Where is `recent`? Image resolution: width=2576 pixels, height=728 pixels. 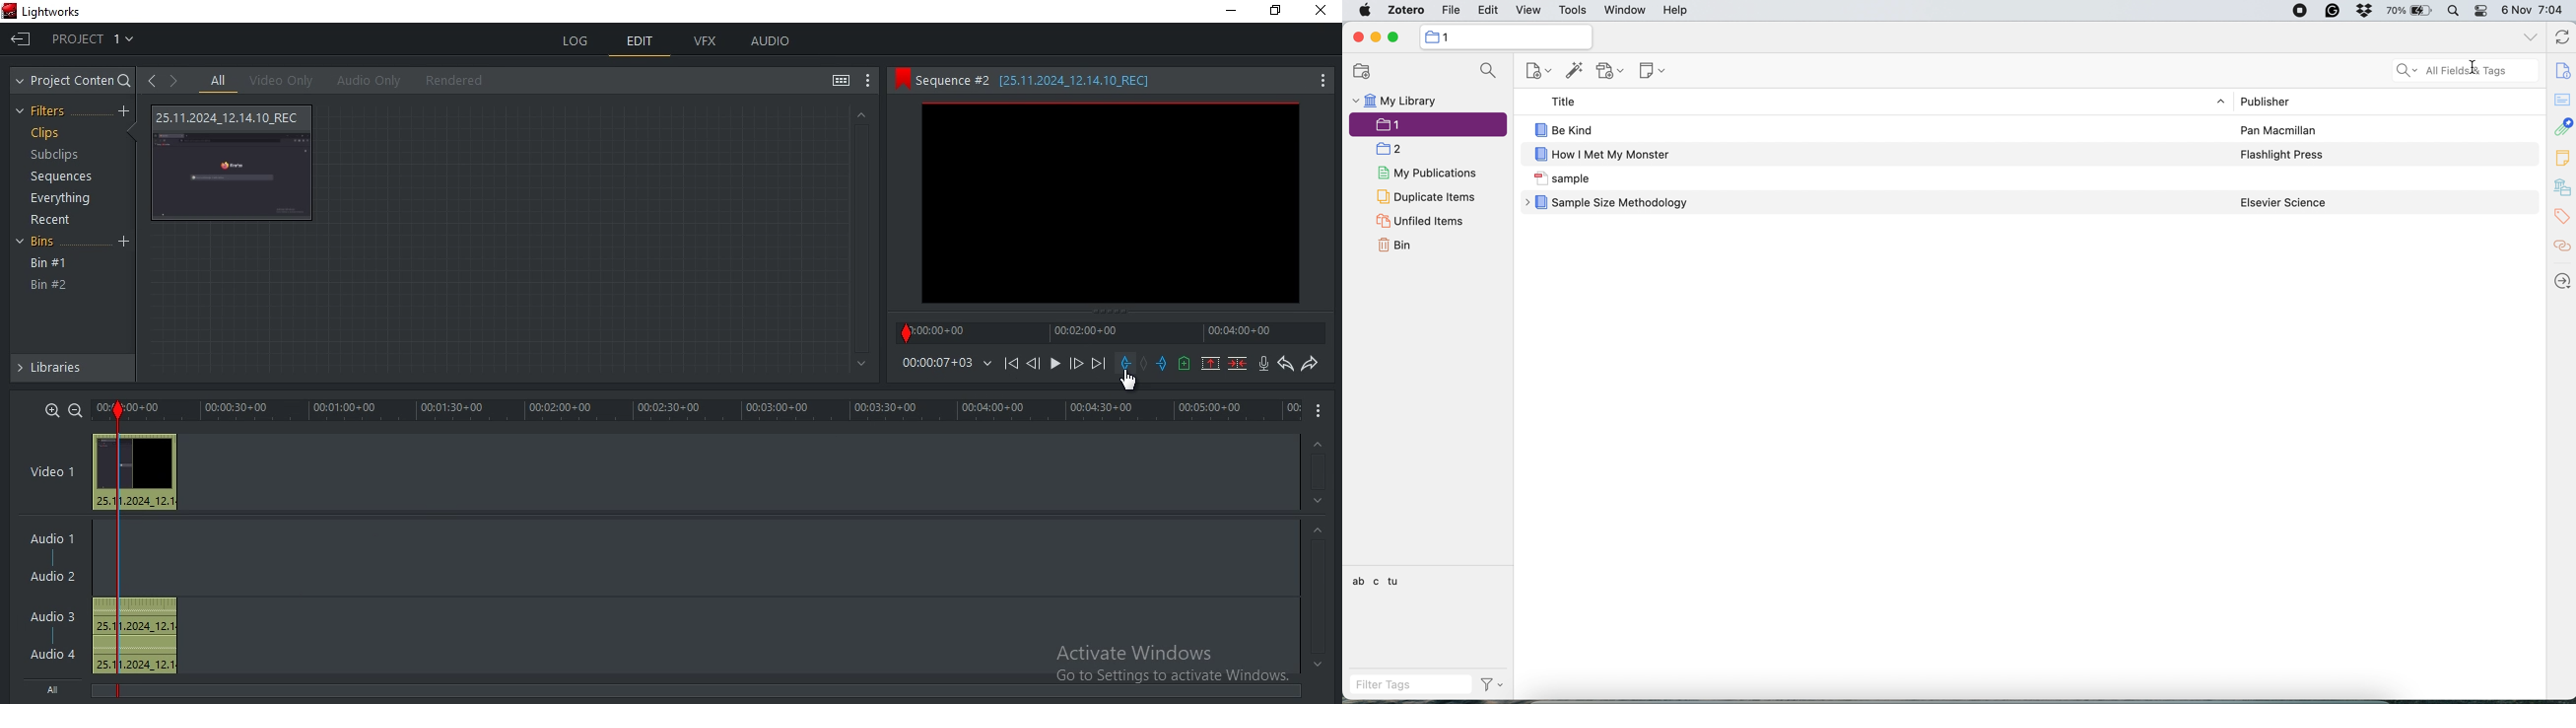 recent is located at coordinates (53, 220).